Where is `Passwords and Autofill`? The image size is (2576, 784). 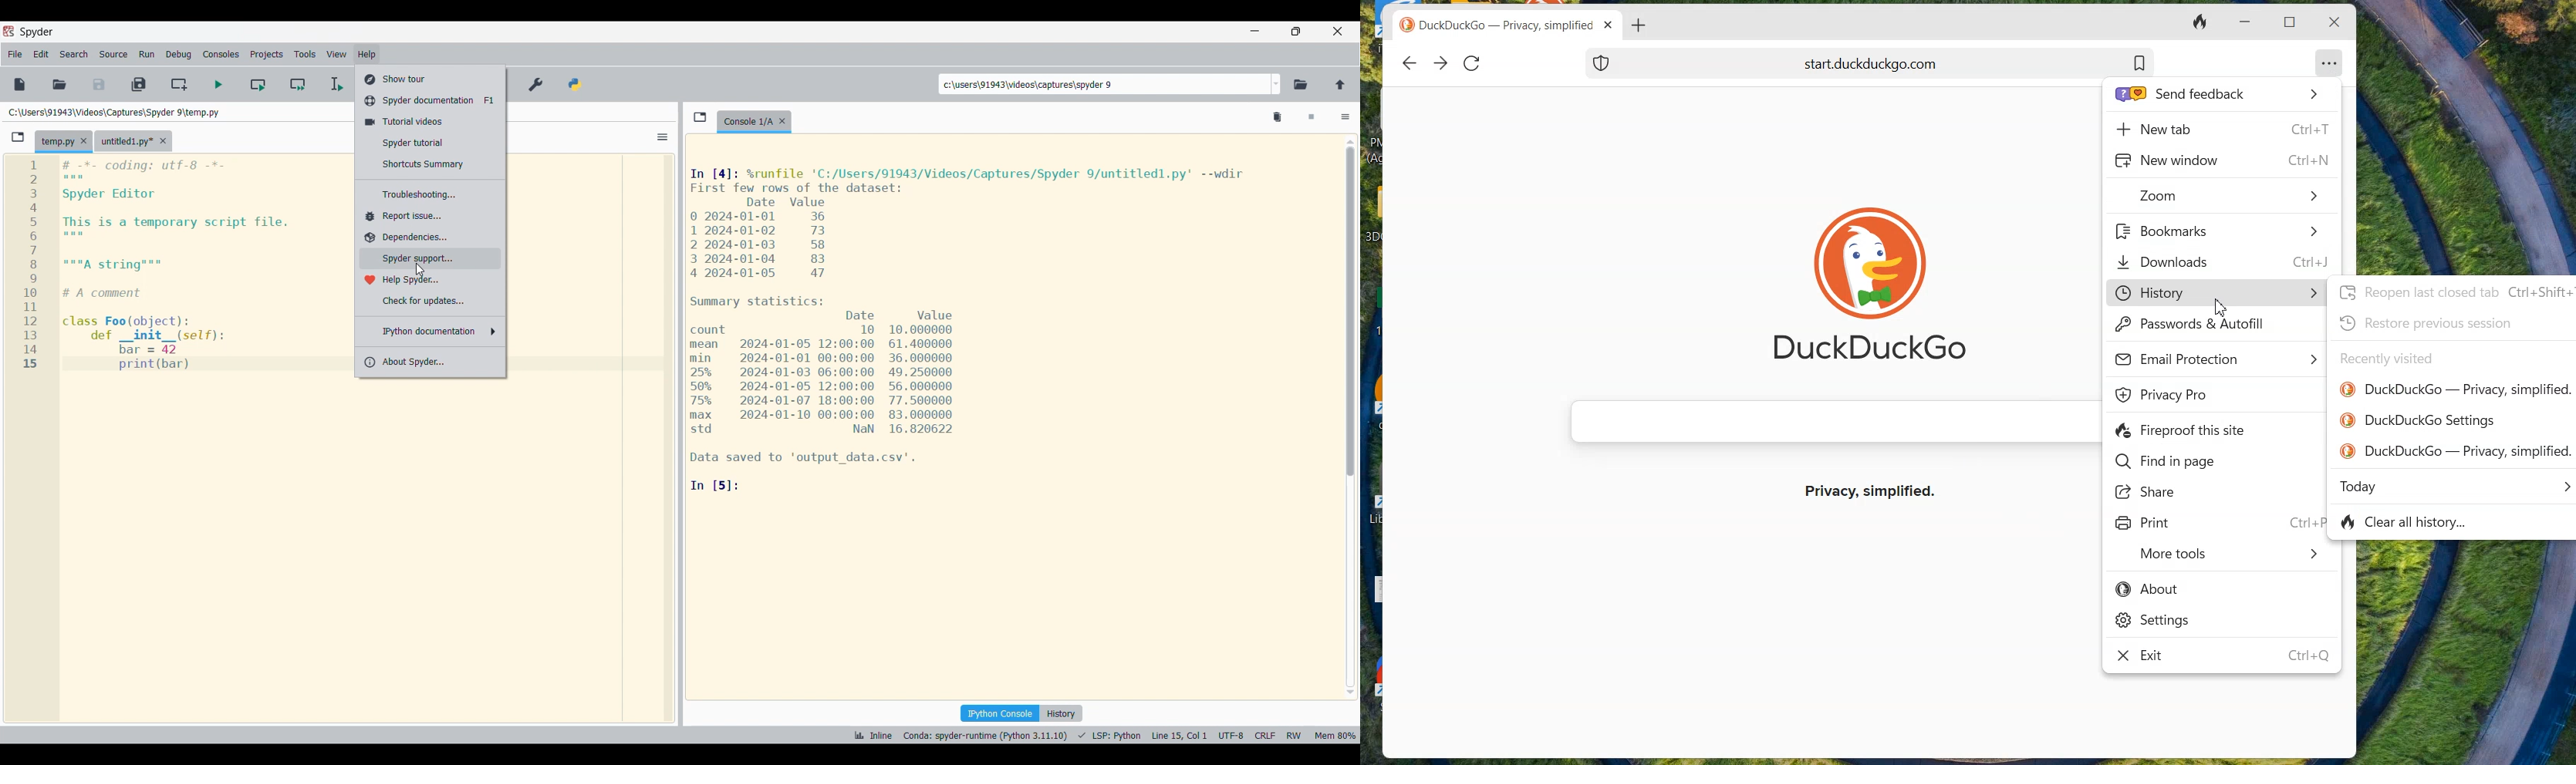 Passwords and Autofill is located at coordinates (2196, 326).